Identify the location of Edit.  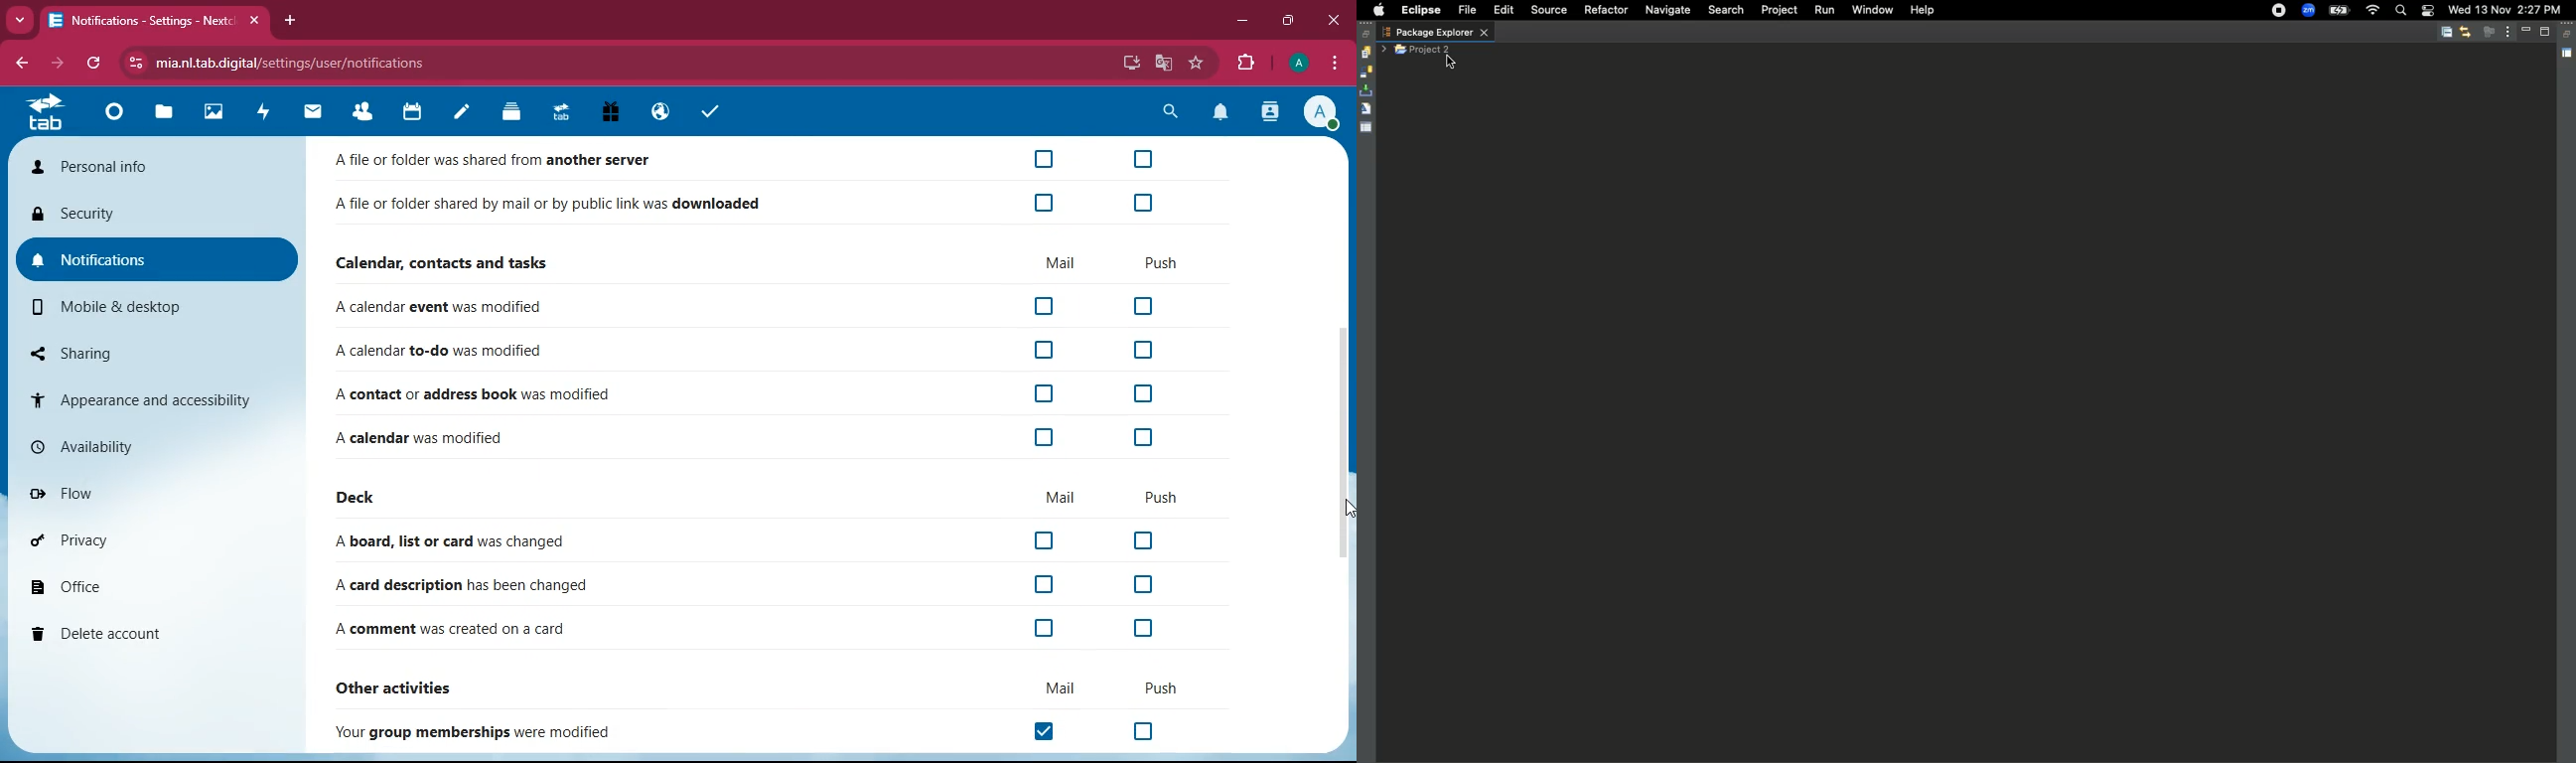
(1501, 10).